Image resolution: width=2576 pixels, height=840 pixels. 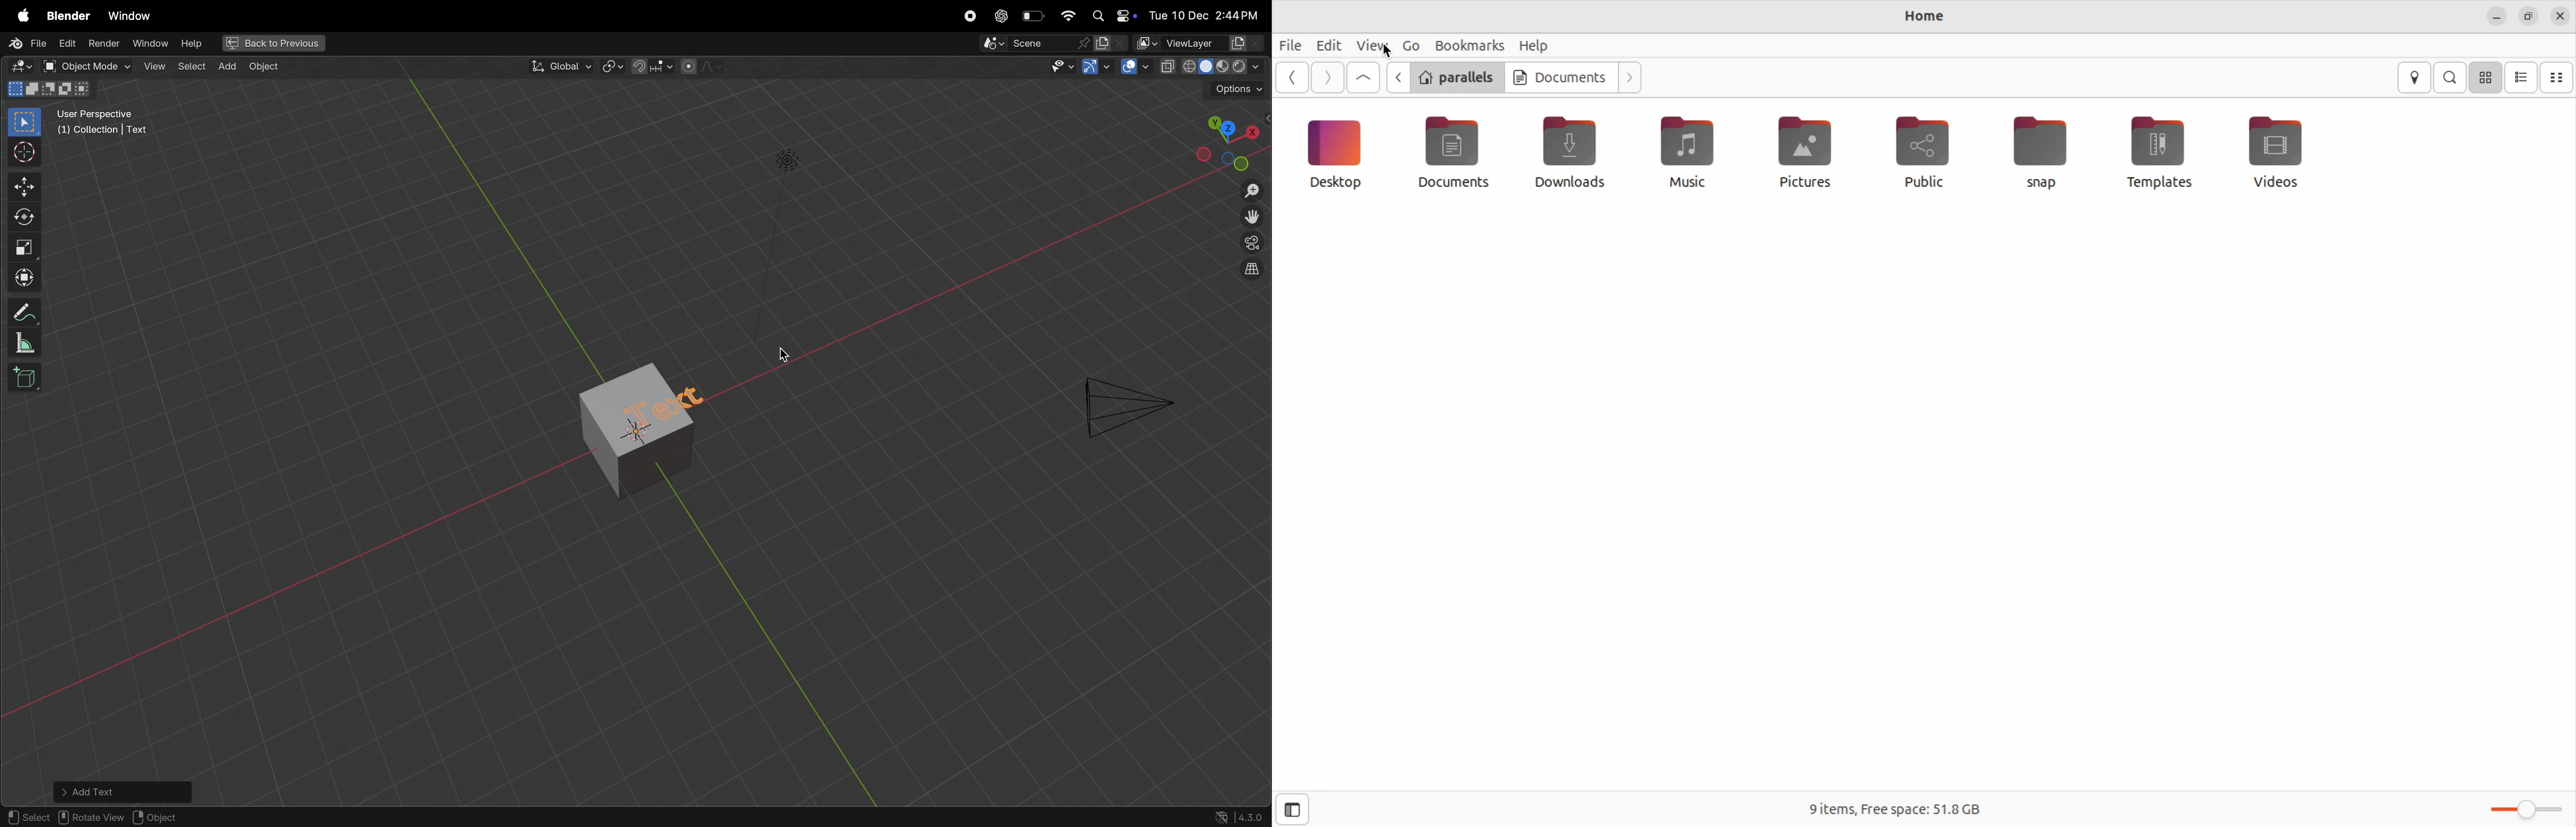 I want to click on snap, so click(x=653, y=66).